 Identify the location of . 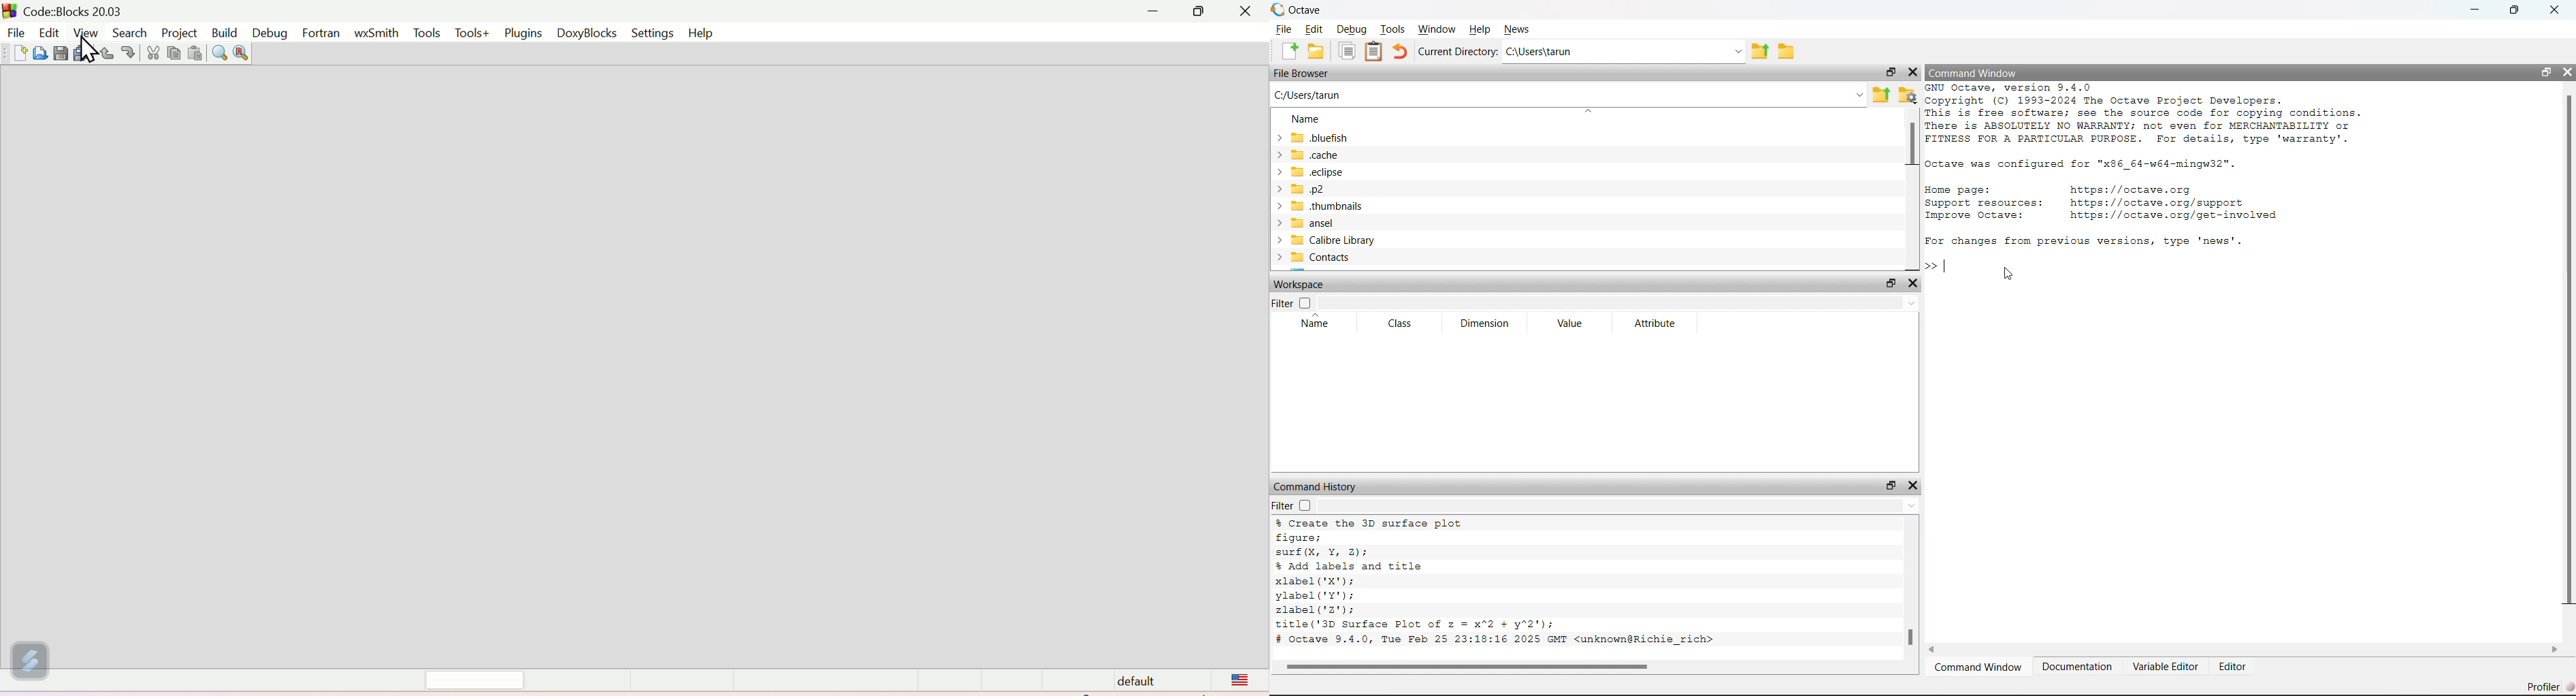
(49, 32).